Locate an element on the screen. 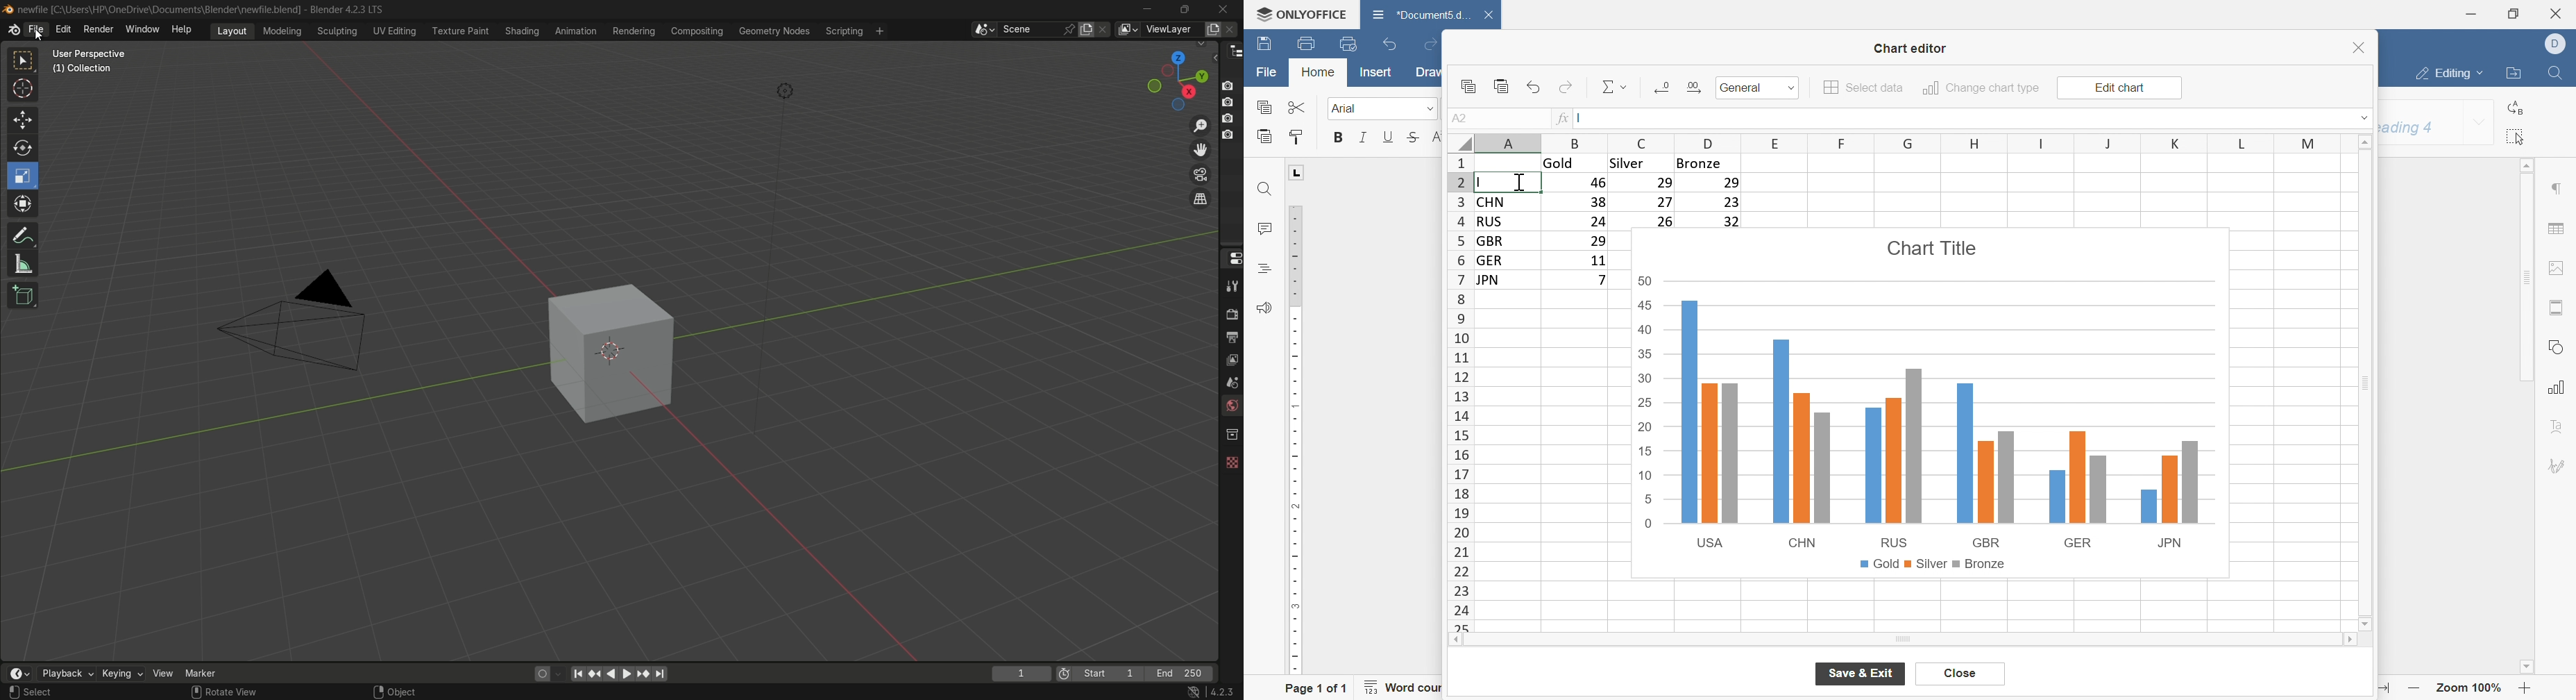 The width and height of the screenshot is (2576, 700). redo is located at coordinates (1427, 43).